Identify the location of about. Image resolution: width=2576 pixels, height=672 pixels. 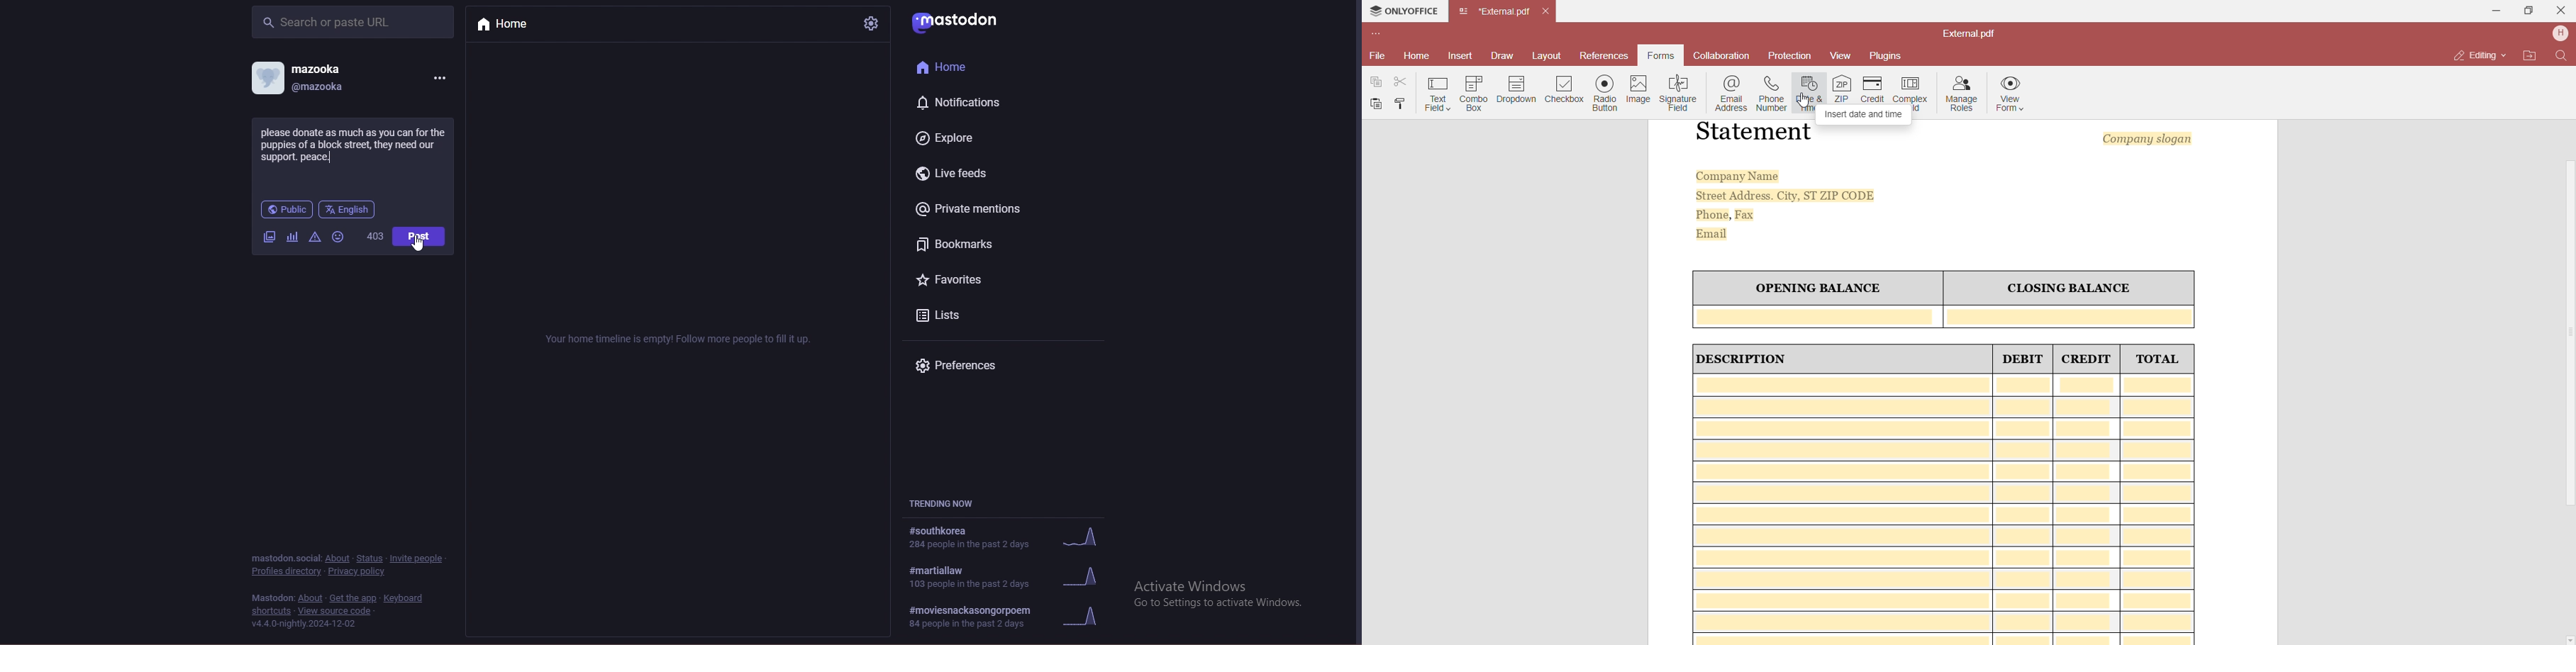
(310, 598).